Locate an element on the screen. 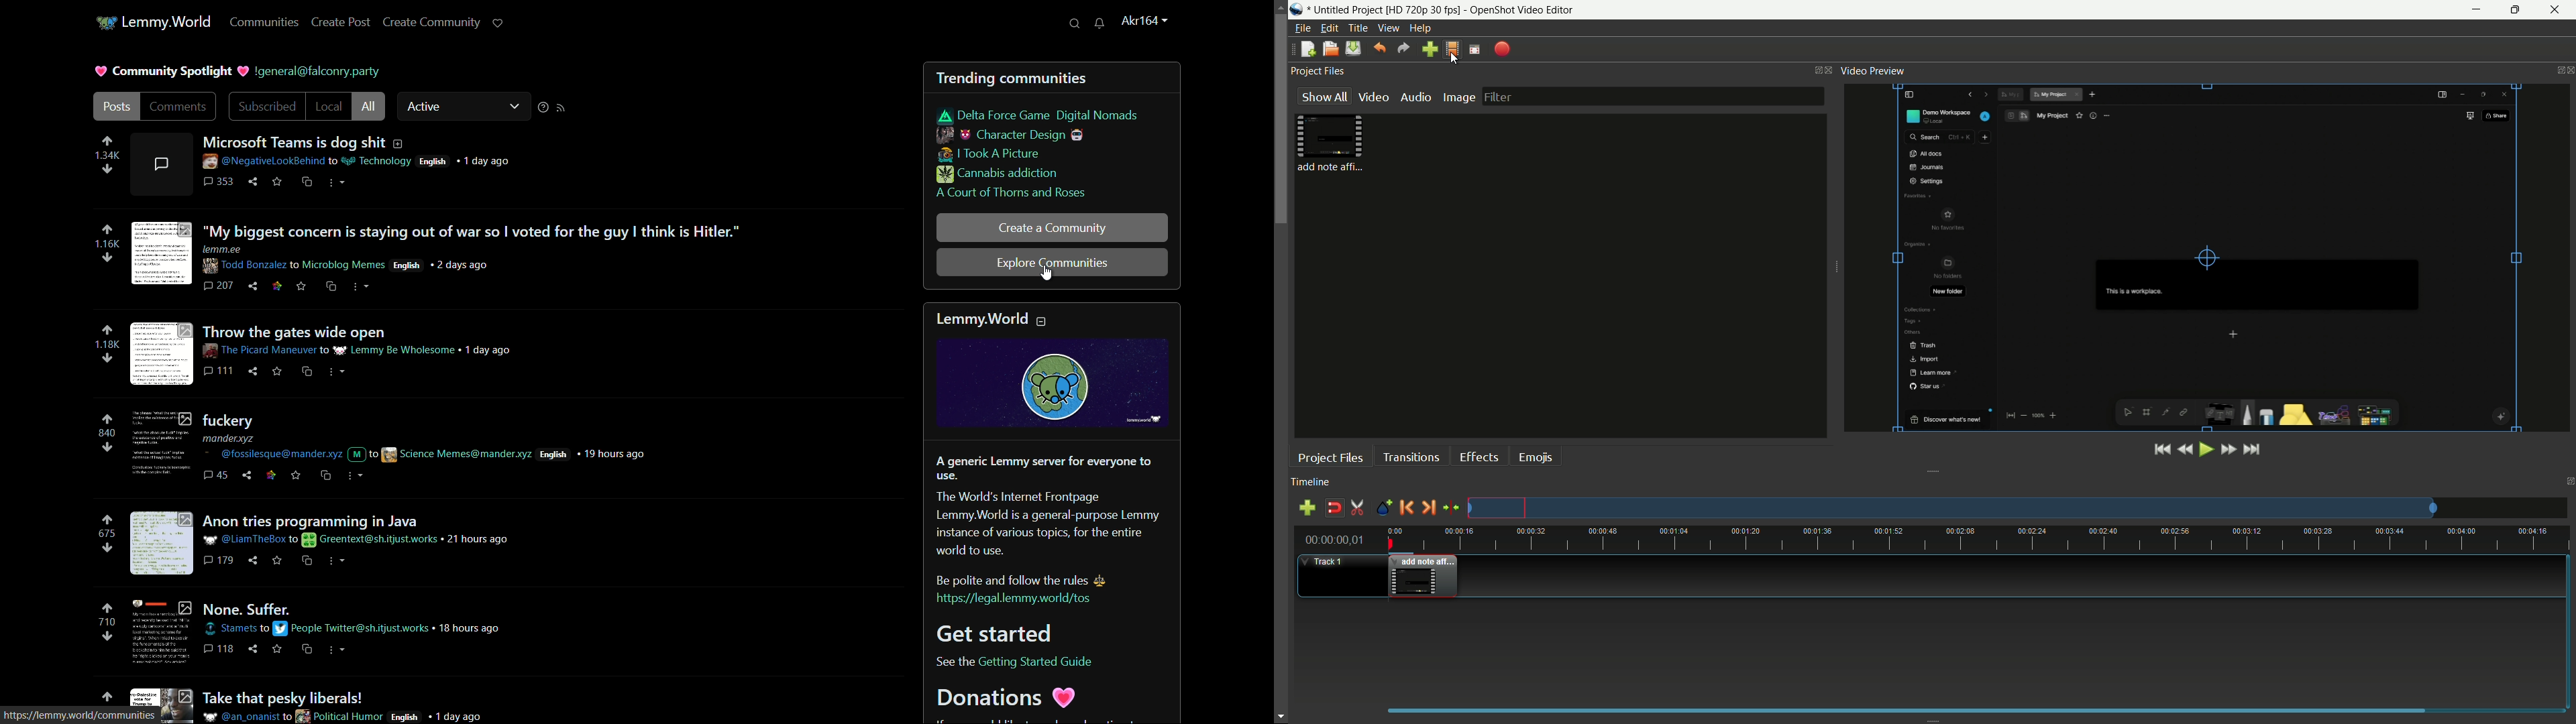  dropdown is located at coordinates (515, 105).